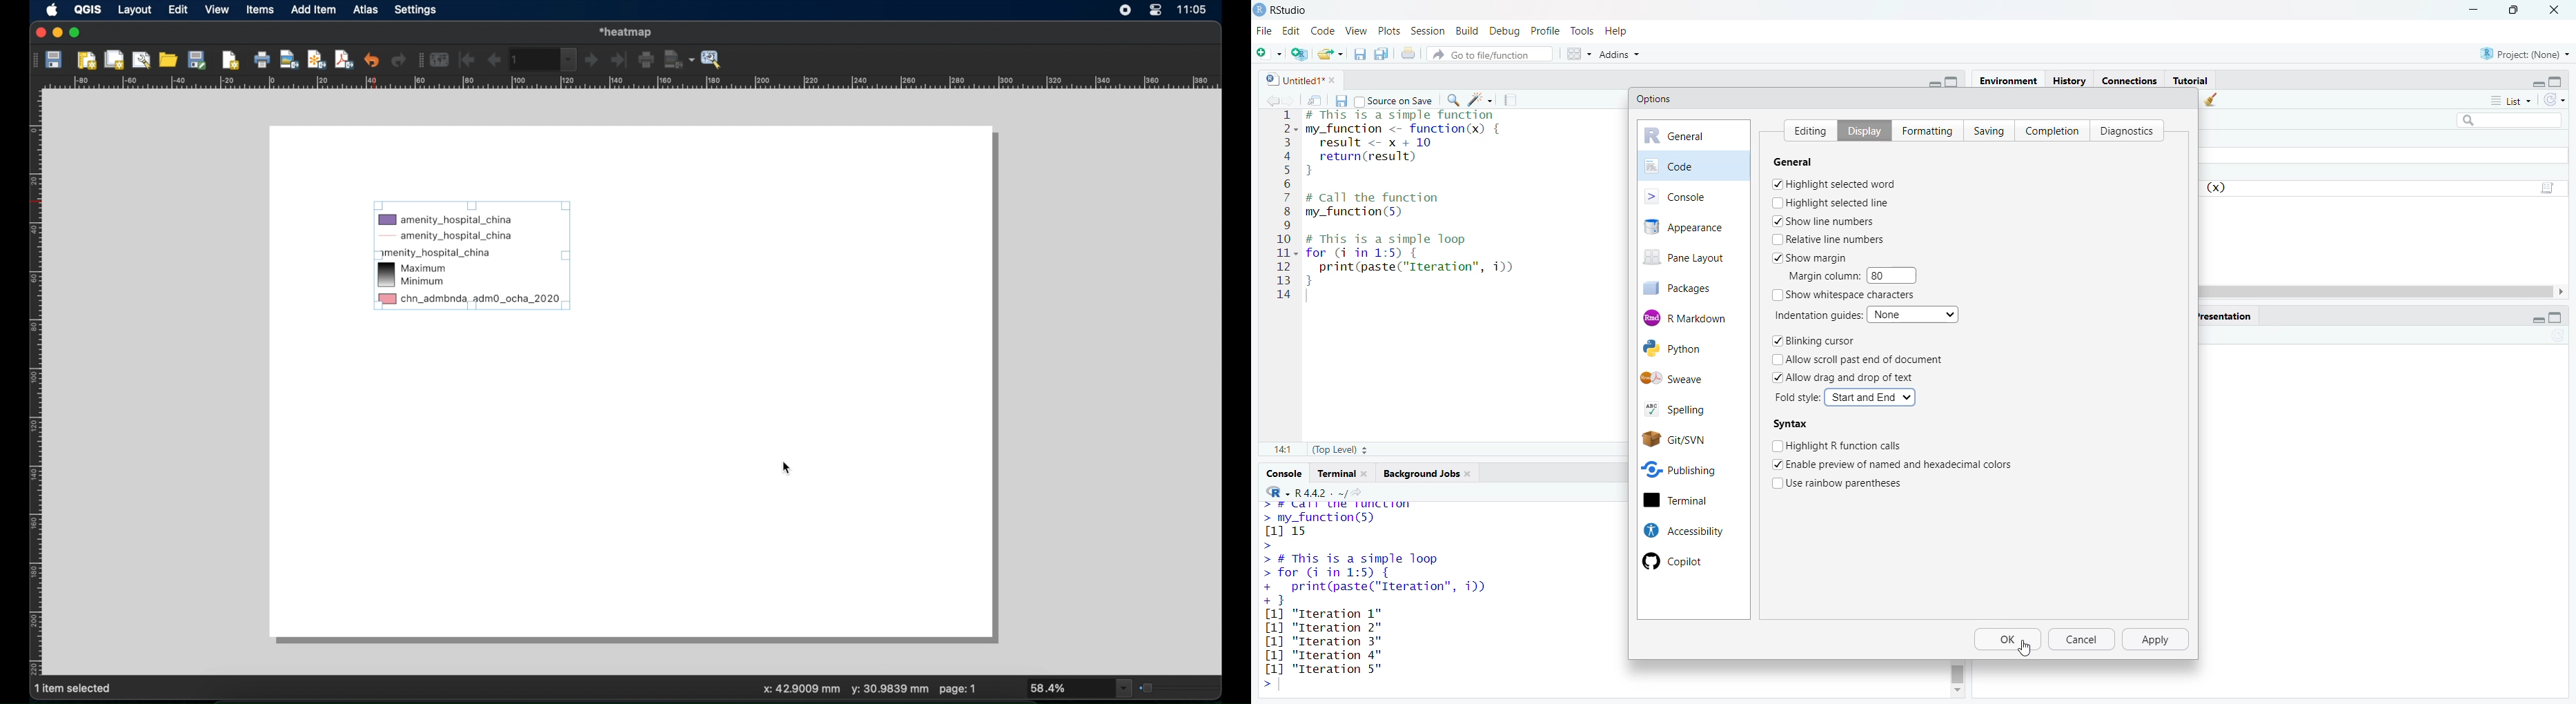 Image resolution: width=2576 pixels, height=728 pixels. Describe the element at coordinates (1865, 360) in the screenshot. I see `allow scroll past end of document` at that location.